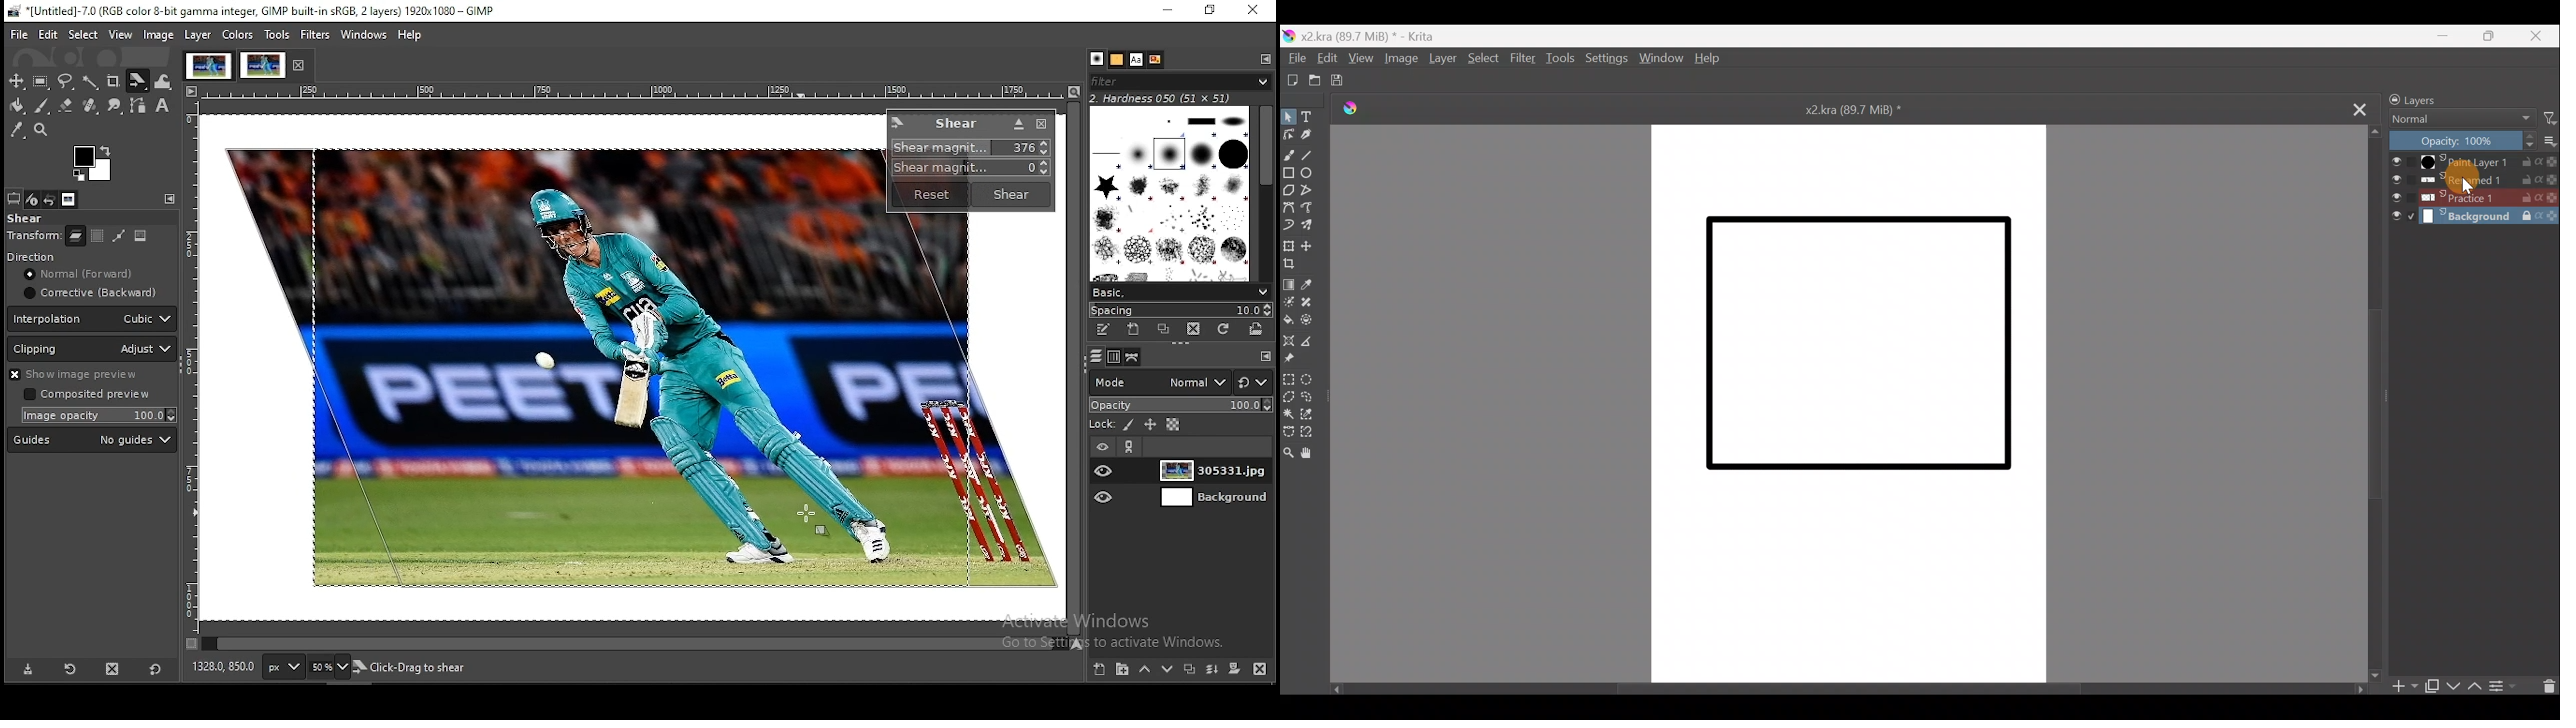 This screenshot has width=2576, height=728. What do you see at coordinates (2465, 179) in the screenshot?
I see `Cursor` at bounding box center [2465, 179].